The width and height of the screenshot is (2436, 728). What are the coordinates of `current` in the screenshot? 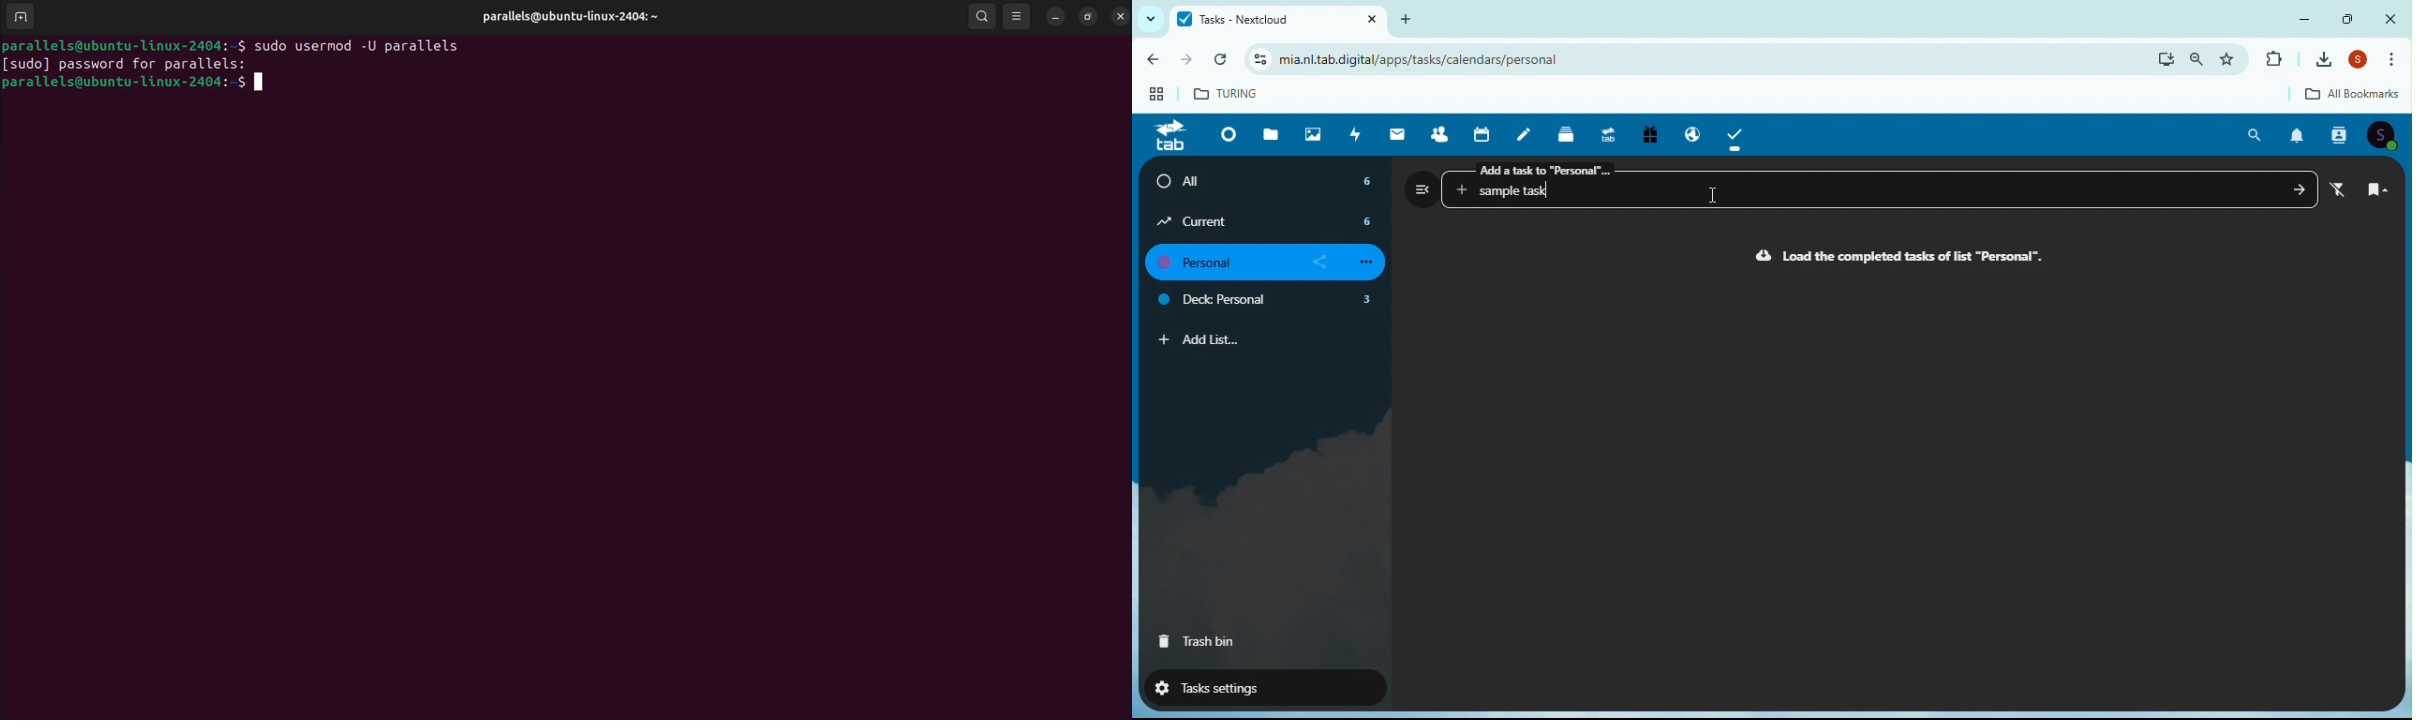 It's located at (1266, 221).